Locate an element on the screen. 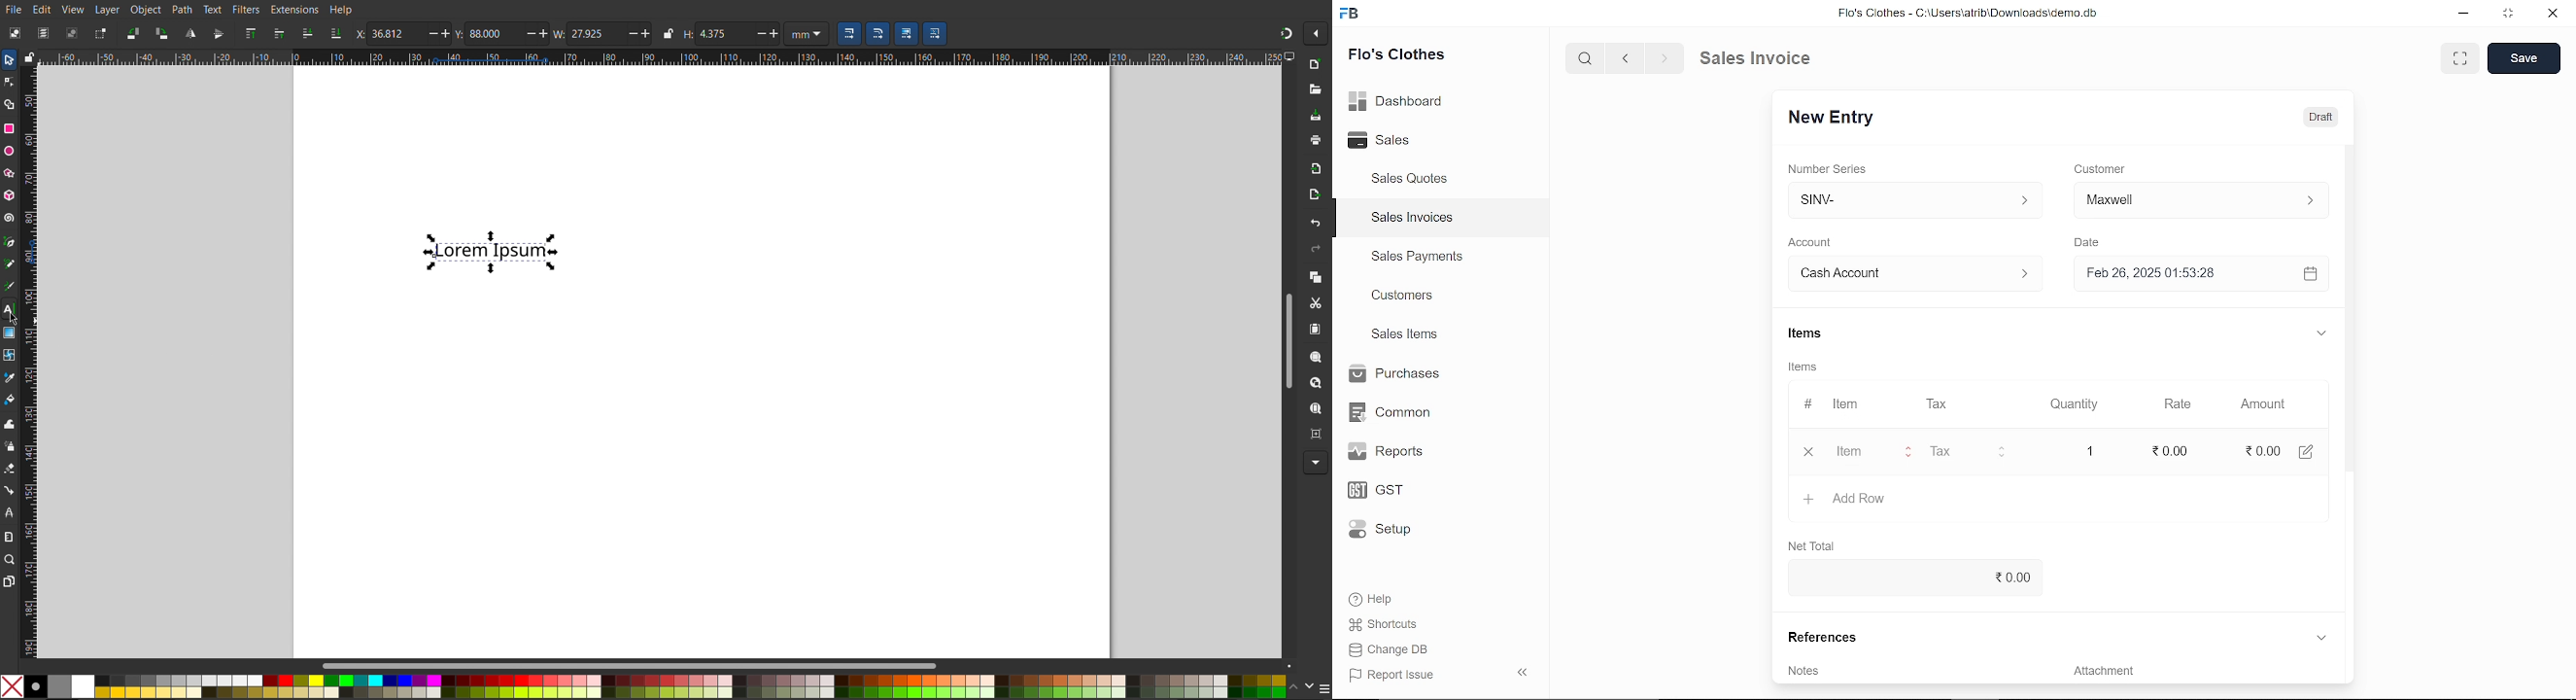 This screenshot has height=700, width=2576. Help is located at coordinates (340, 10).